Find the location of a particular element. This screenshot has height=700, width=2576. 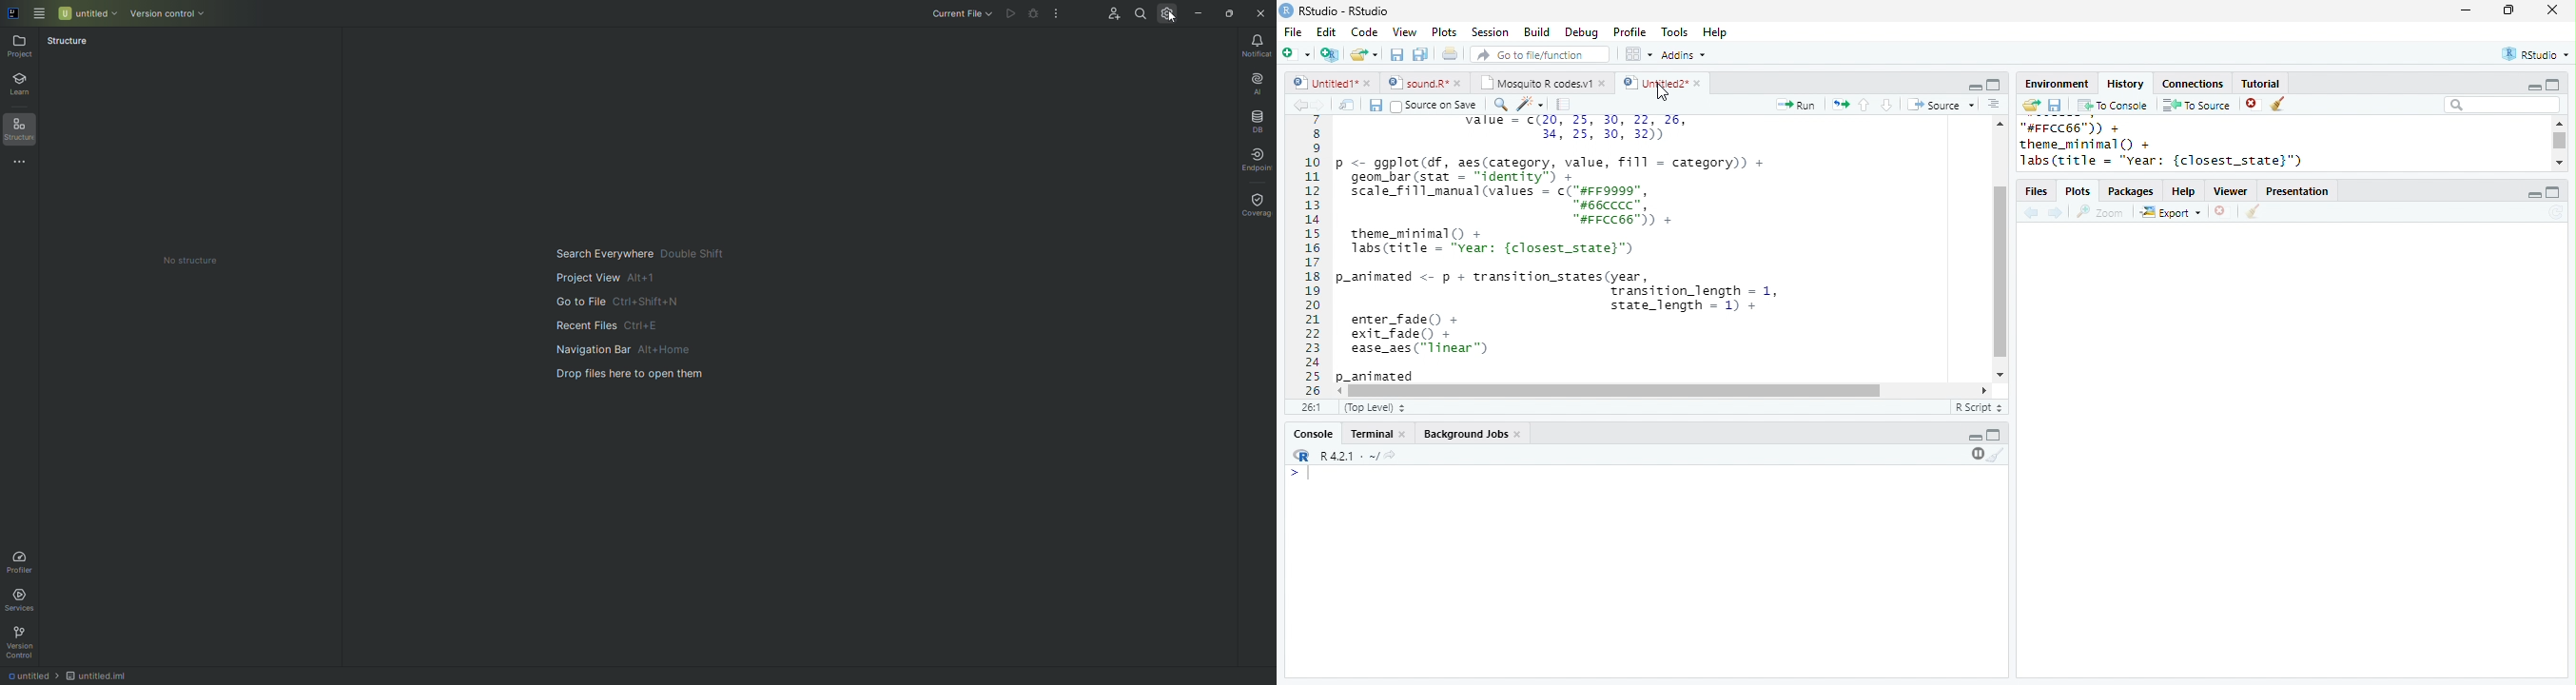

minimize is located at coordinates (1976, 88).